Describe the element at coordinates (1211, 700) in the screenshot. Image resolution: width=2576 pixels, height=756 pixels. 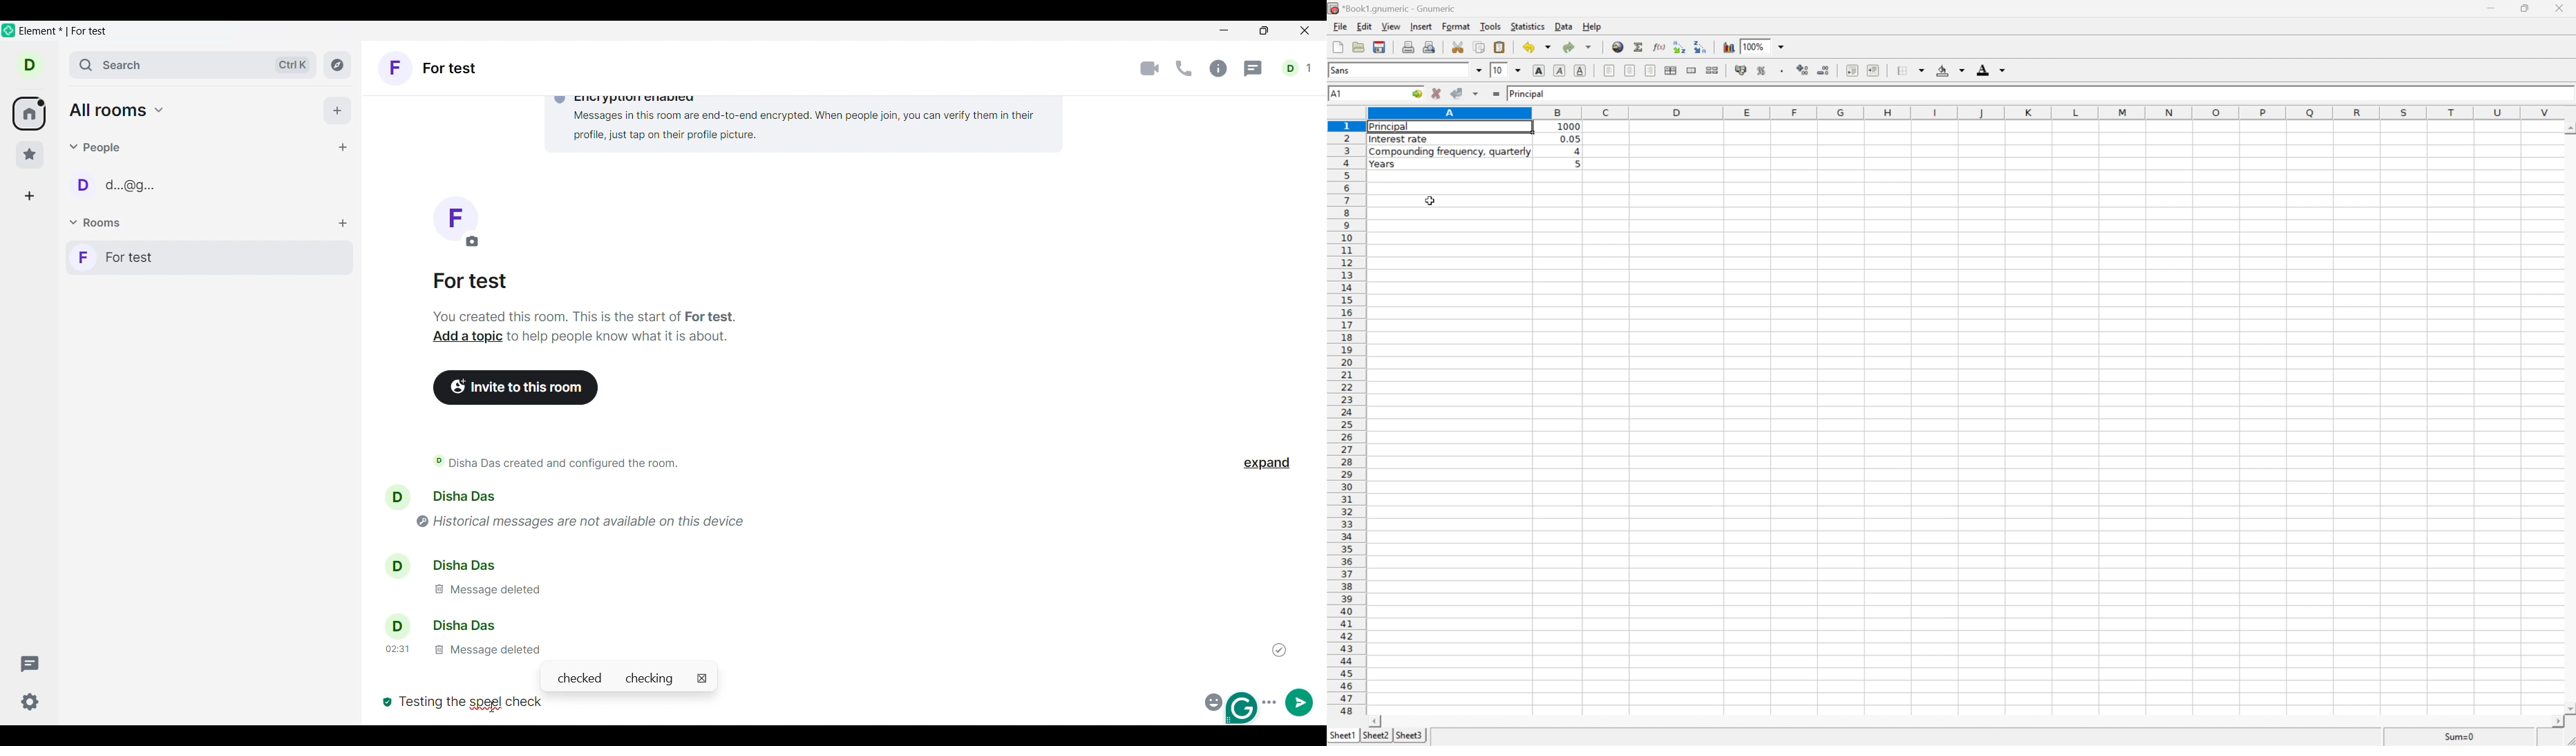
I see `Add emoji` at that location.